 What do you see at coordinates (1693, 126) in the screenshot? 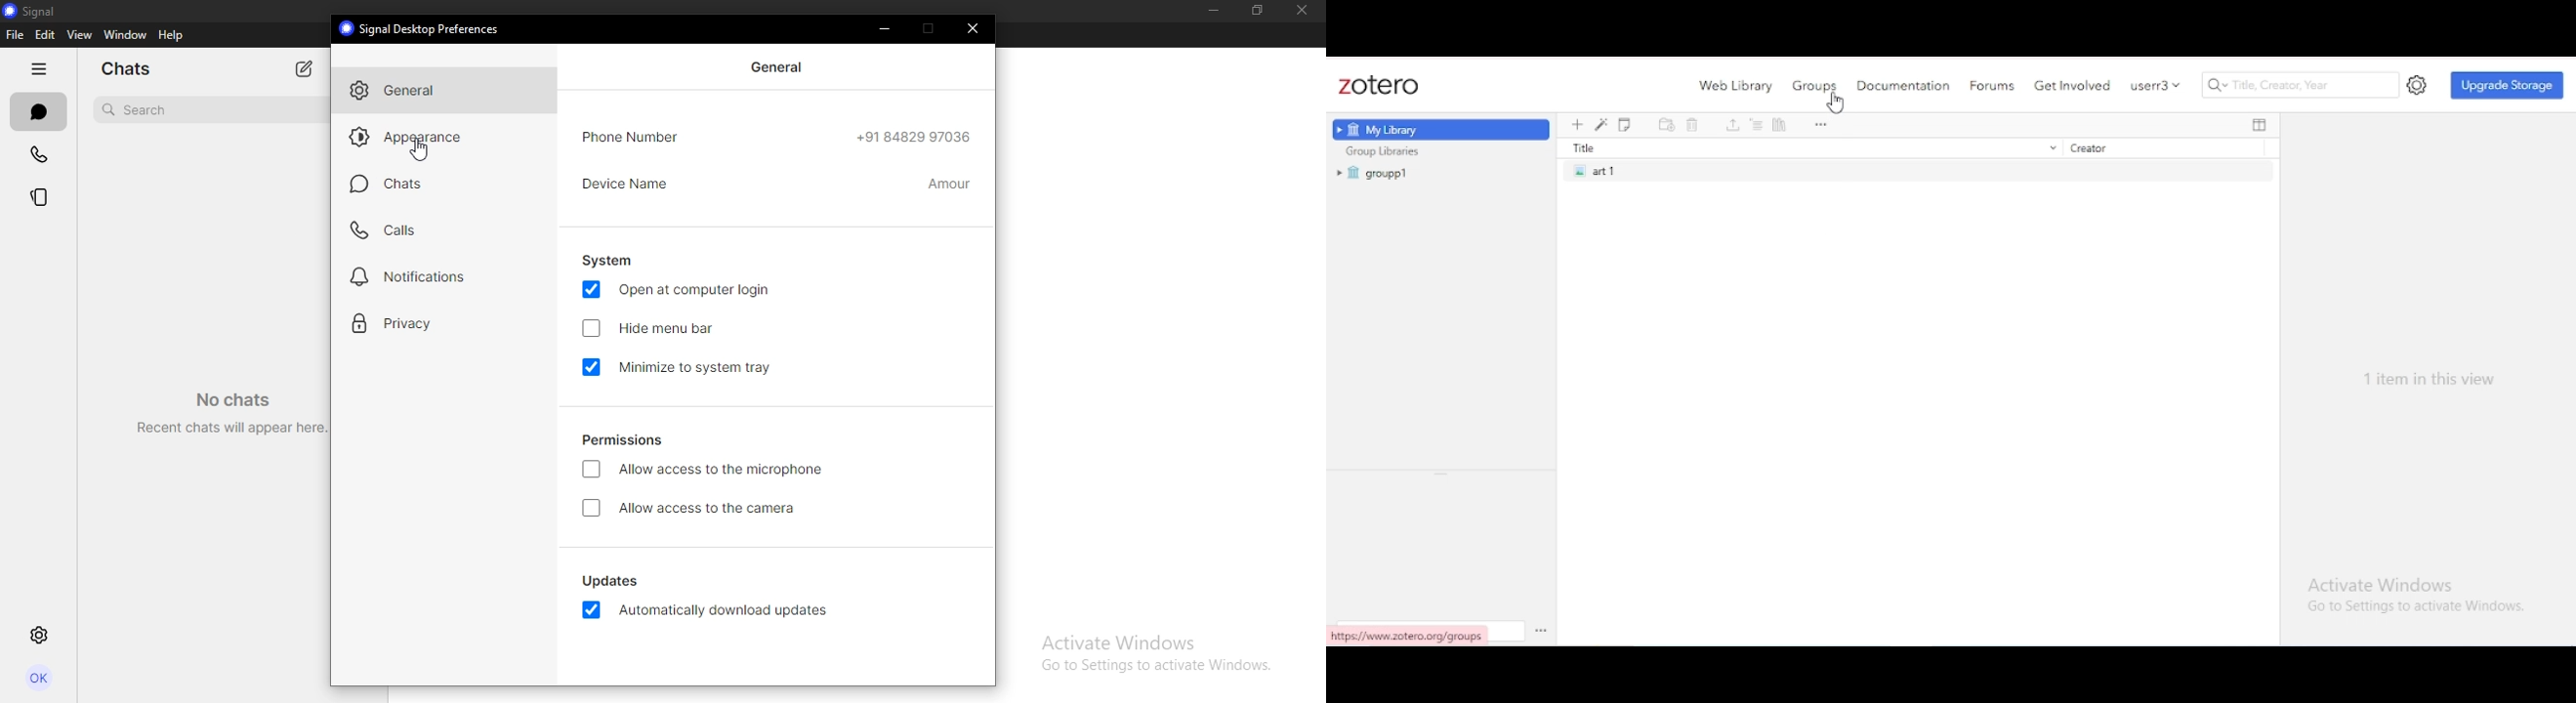
I see `move to trash` at bounding box center [1693, 126].